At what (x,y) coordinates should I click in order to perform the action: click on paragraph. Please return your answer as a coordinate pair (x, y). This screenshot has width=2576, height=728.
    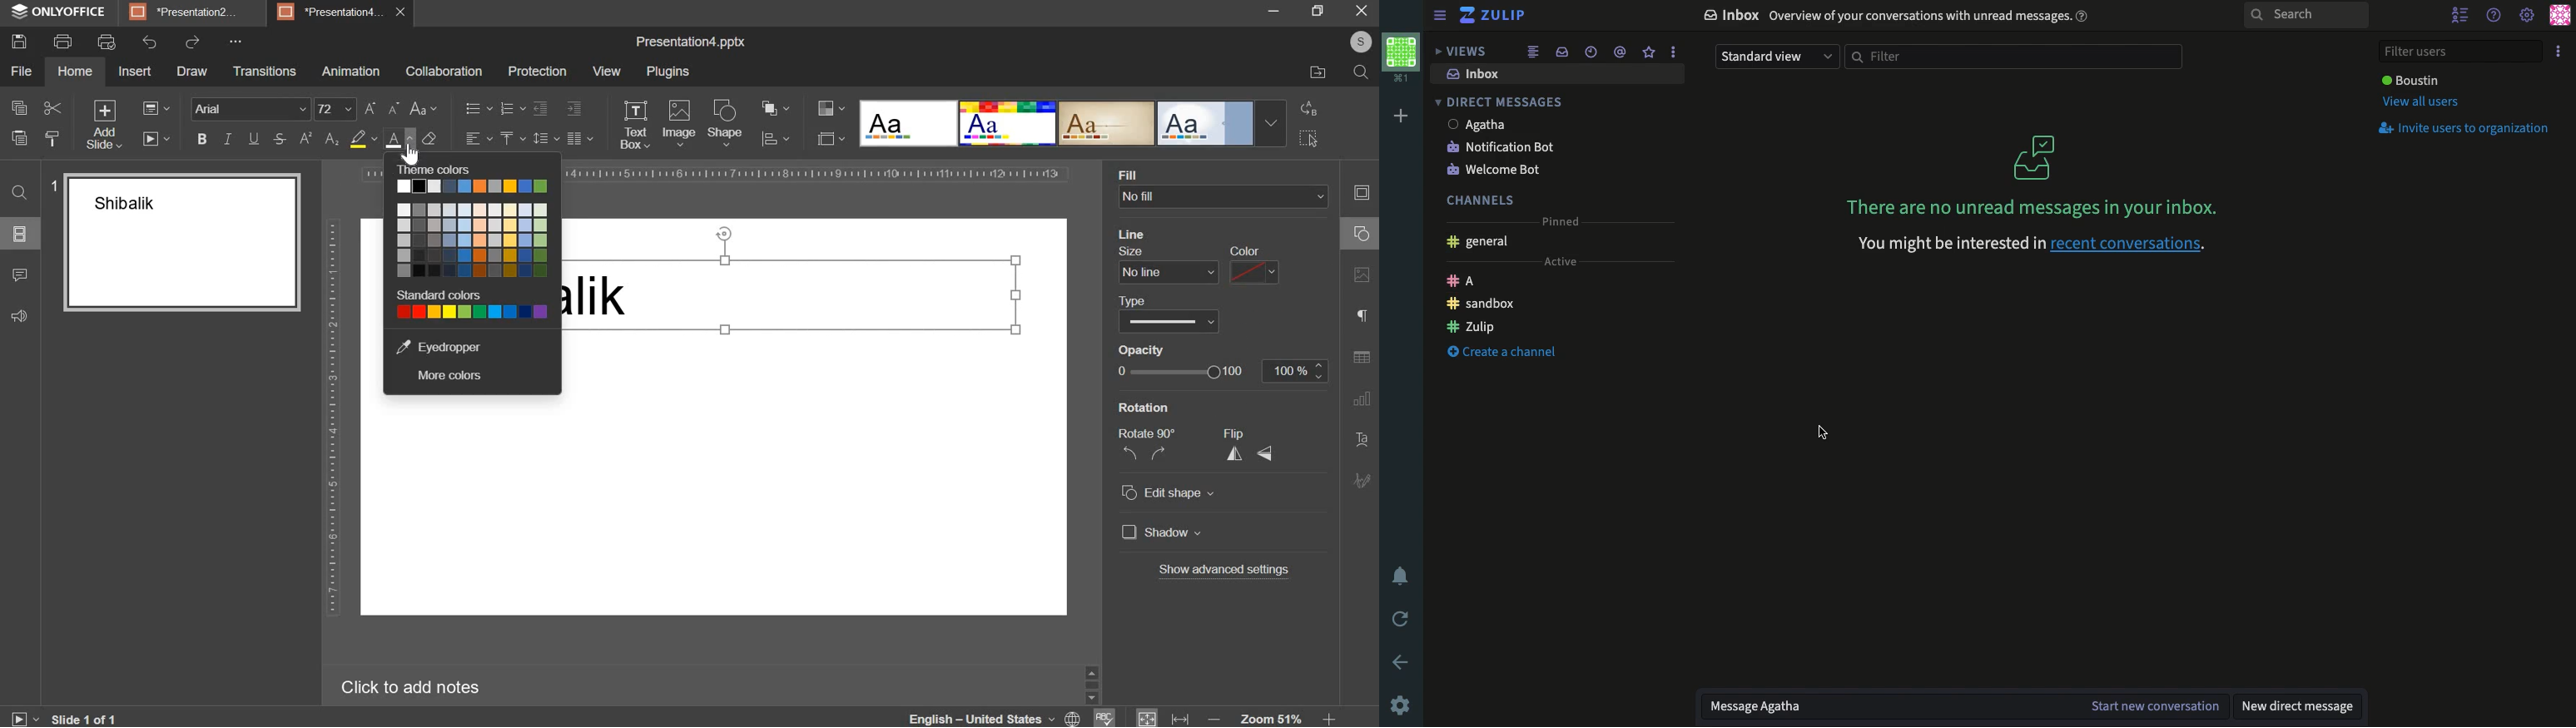
    Looking at the image, I should click on (1358, 317).